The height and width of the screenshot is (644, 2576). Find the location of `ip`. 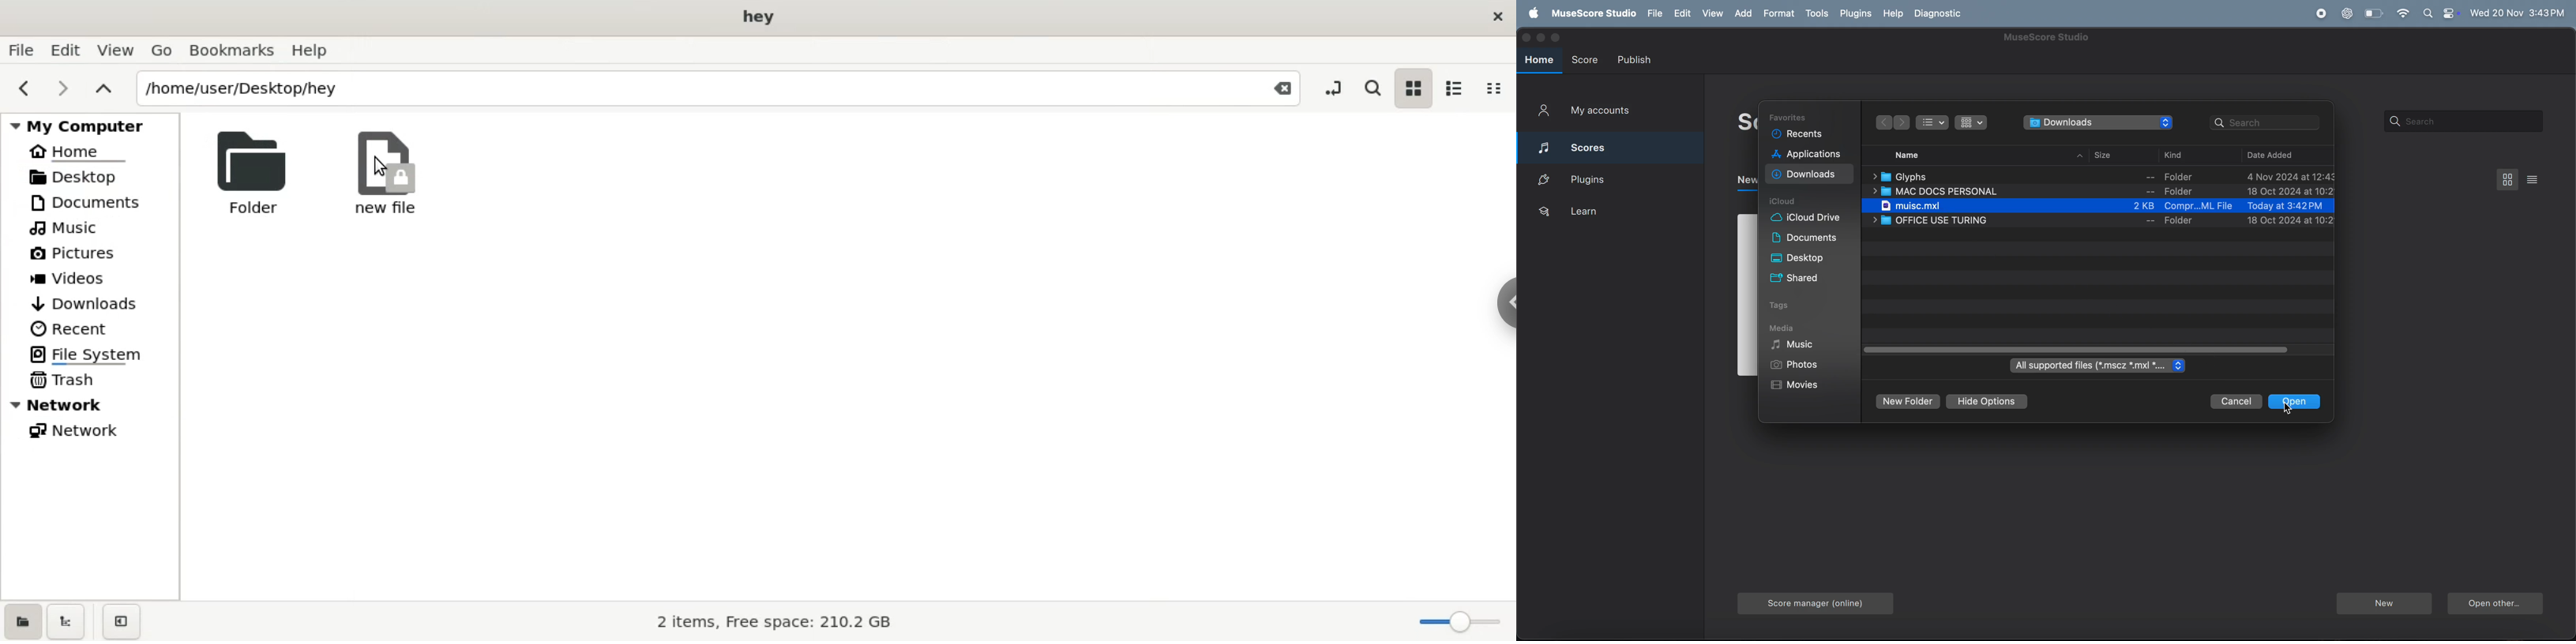

ip is located at coordinates (2081, 156).